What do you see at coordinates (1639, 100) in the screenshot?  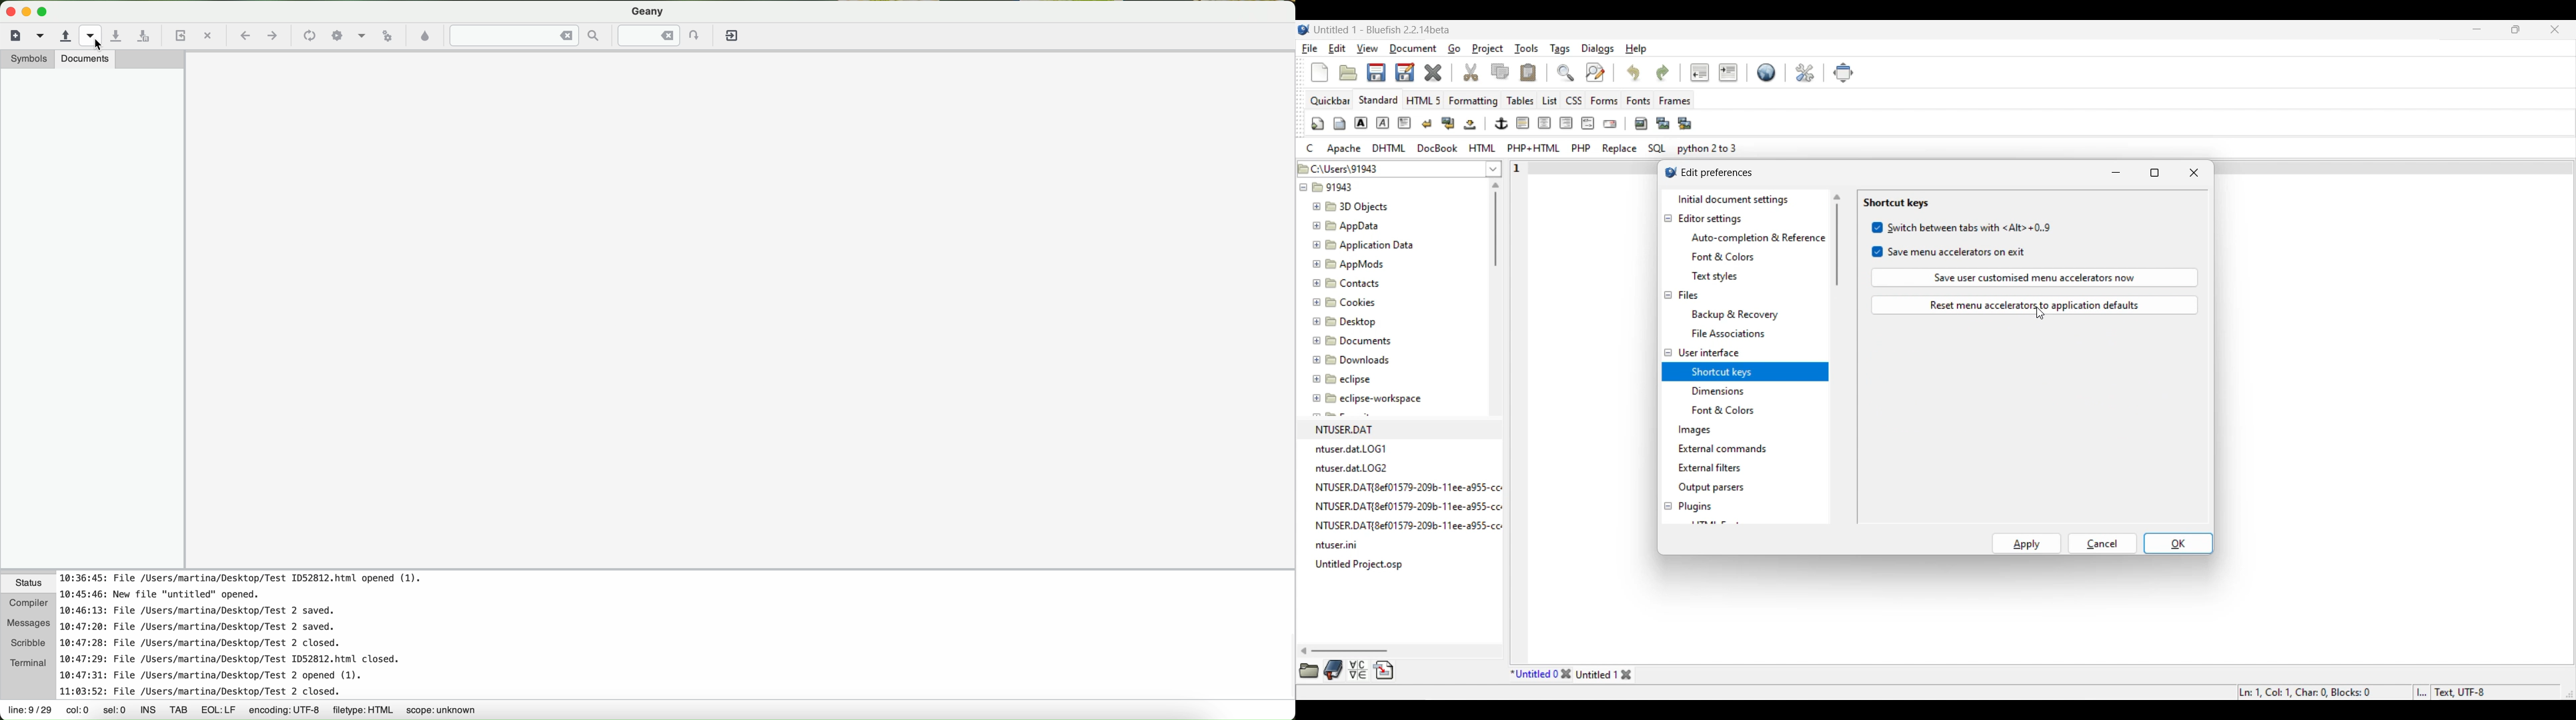 I see `Fonts` at bounding box center [1639, 100].